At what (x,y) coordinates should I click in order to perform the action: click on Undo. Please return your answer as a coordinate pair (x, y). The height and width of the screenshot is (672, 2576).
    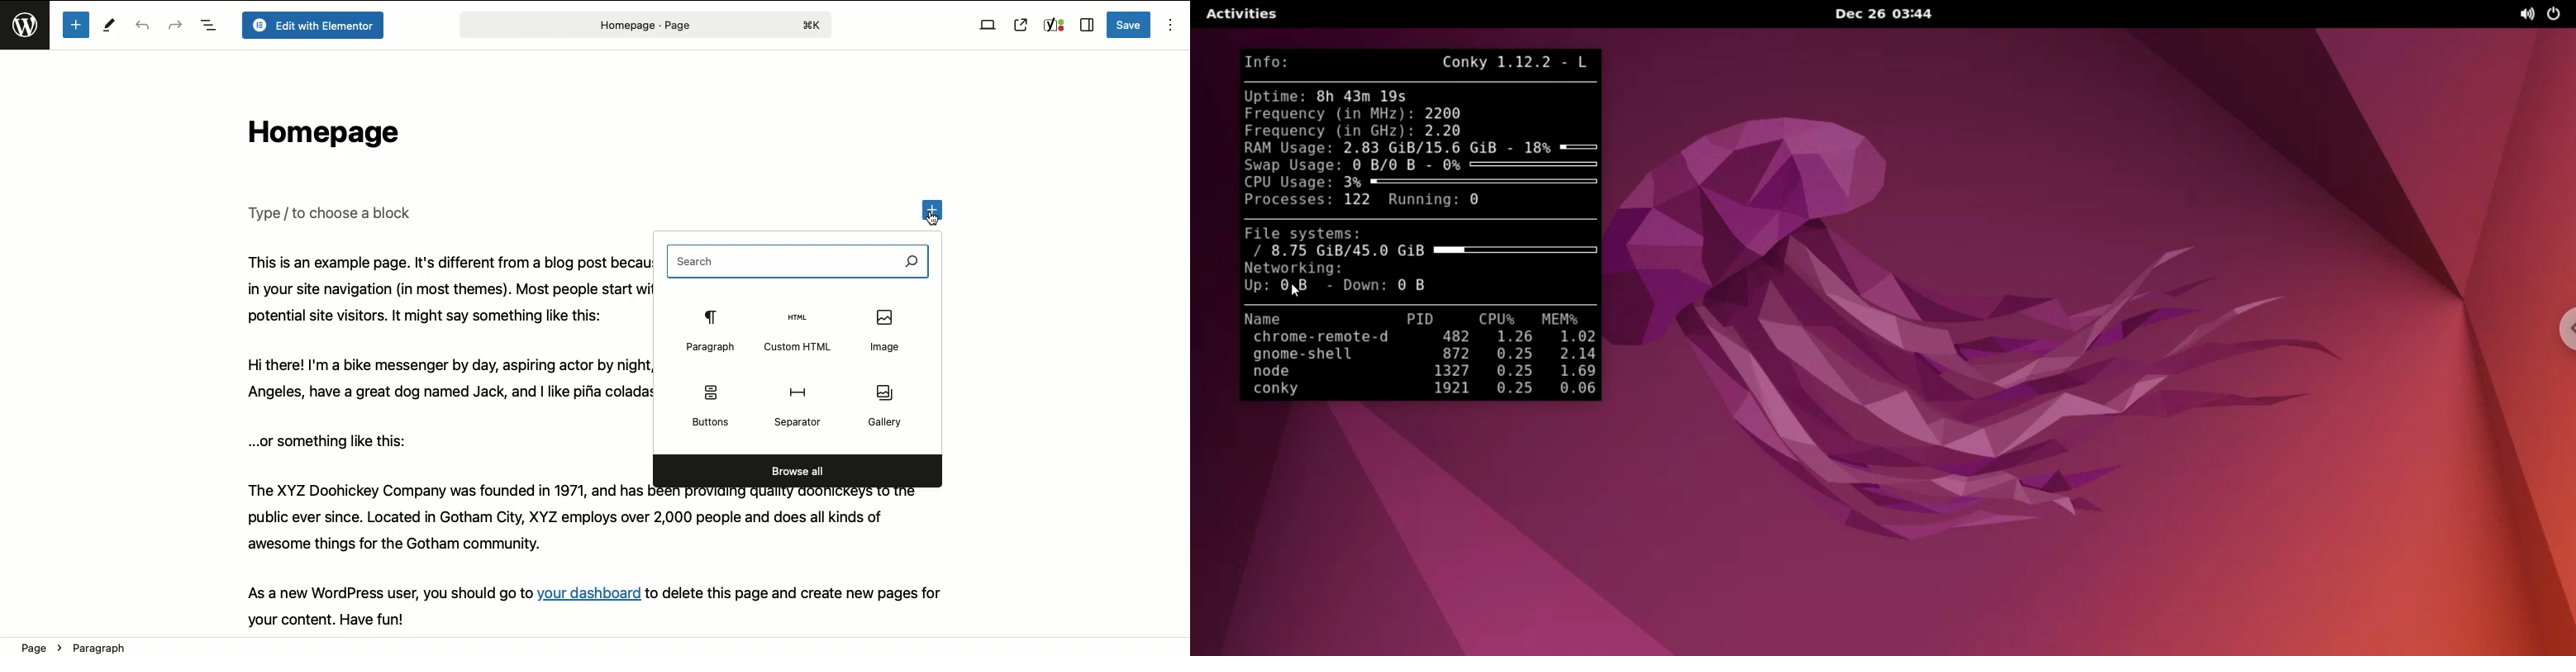
    Looking at the image, I should click on (145, 26).